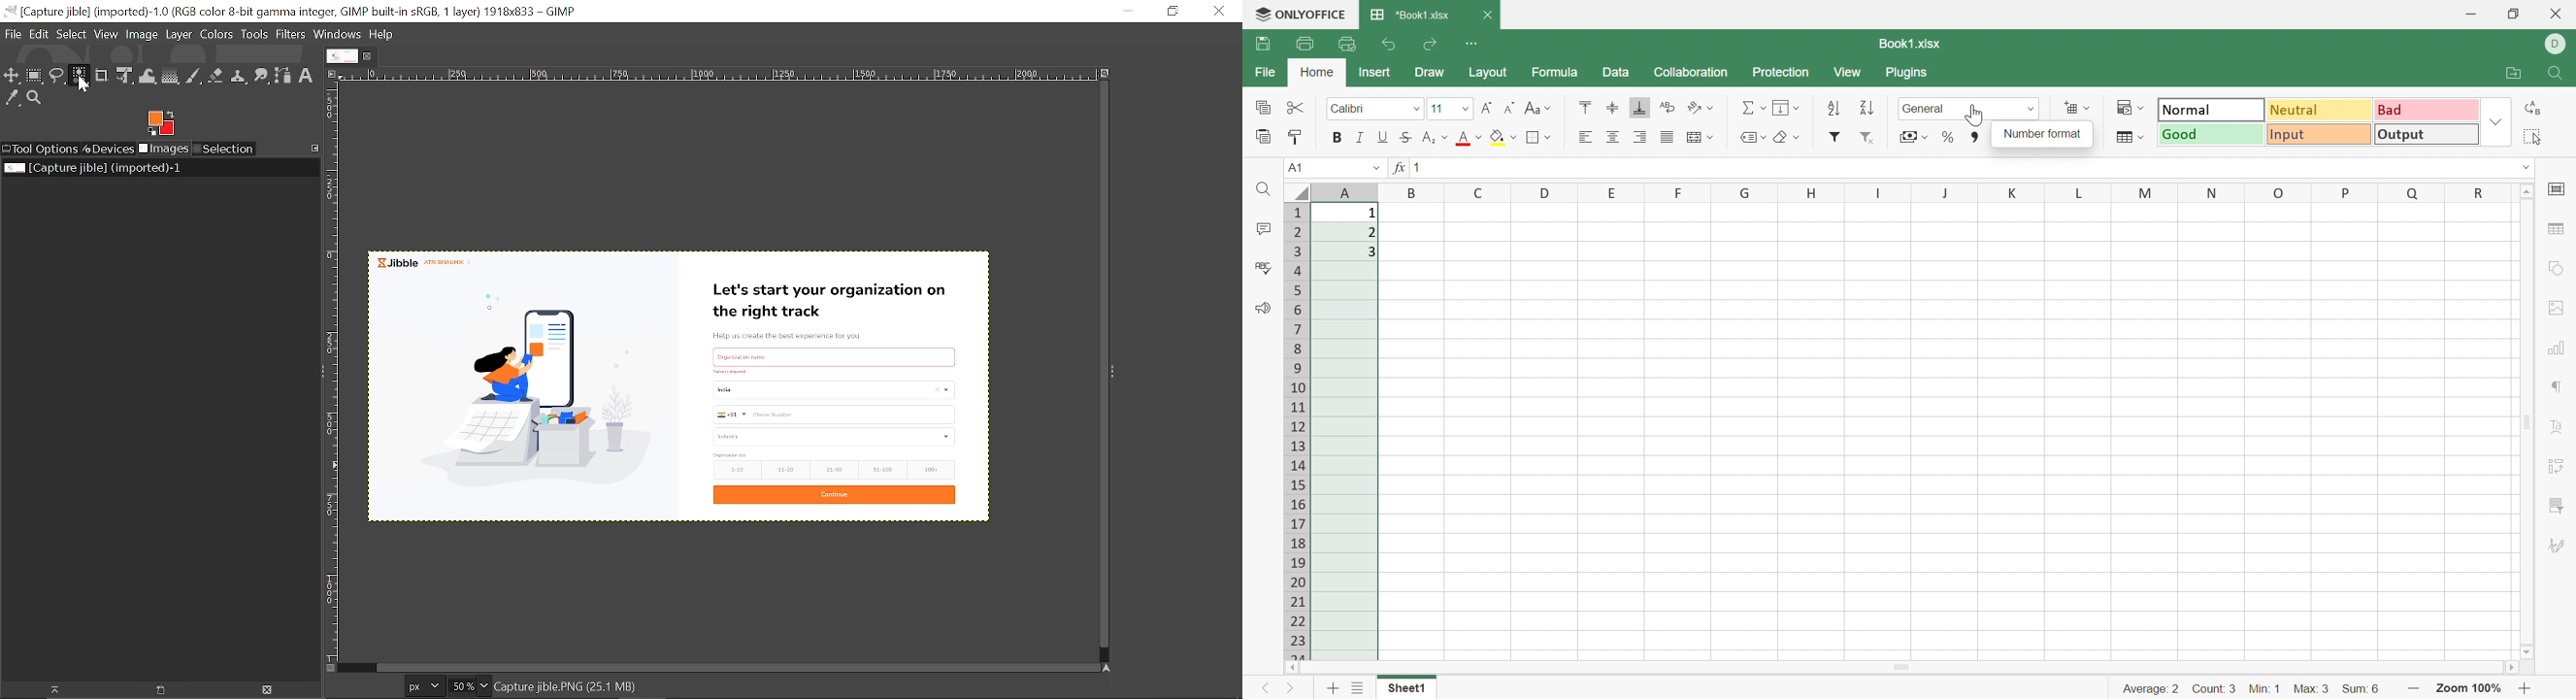  I want to click on Drop down, so click(2496, 120).